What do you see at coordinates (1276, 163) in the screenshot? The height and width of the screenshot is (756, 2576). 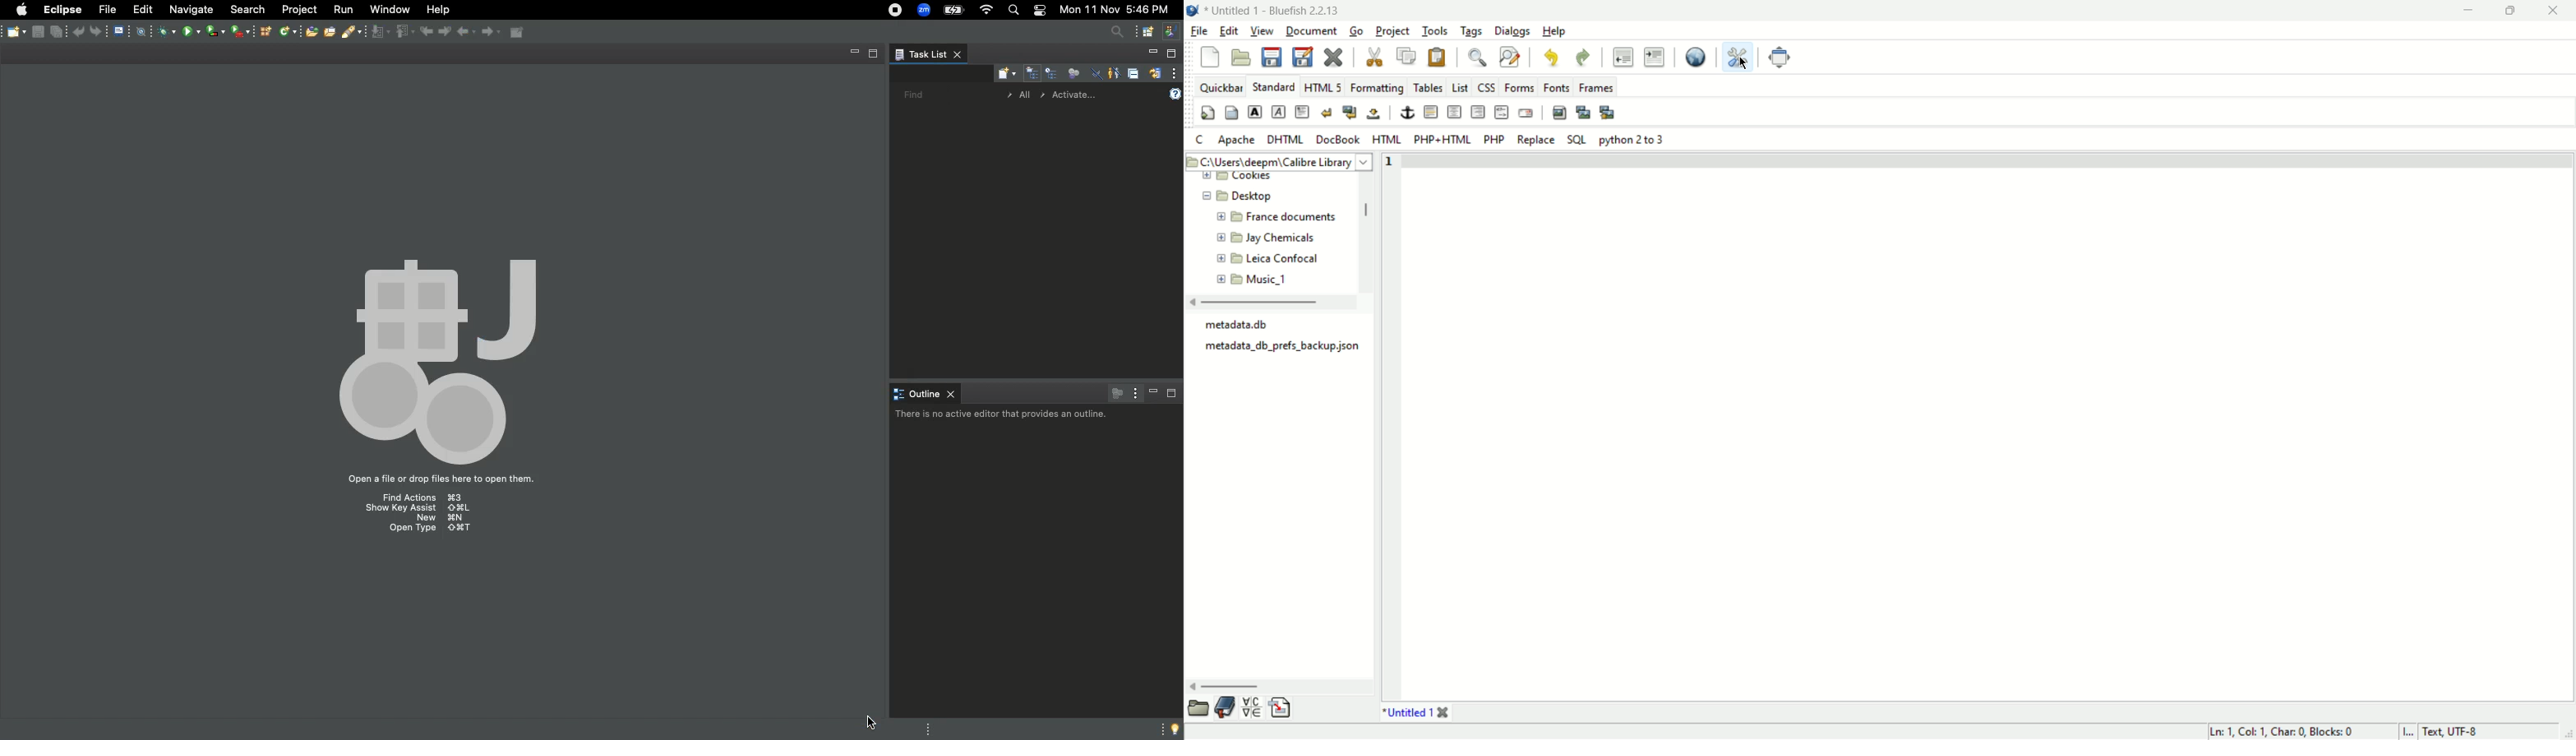 I see `C:\Users\deepm\ Calibre Library` at bounding box center [1276, 163].